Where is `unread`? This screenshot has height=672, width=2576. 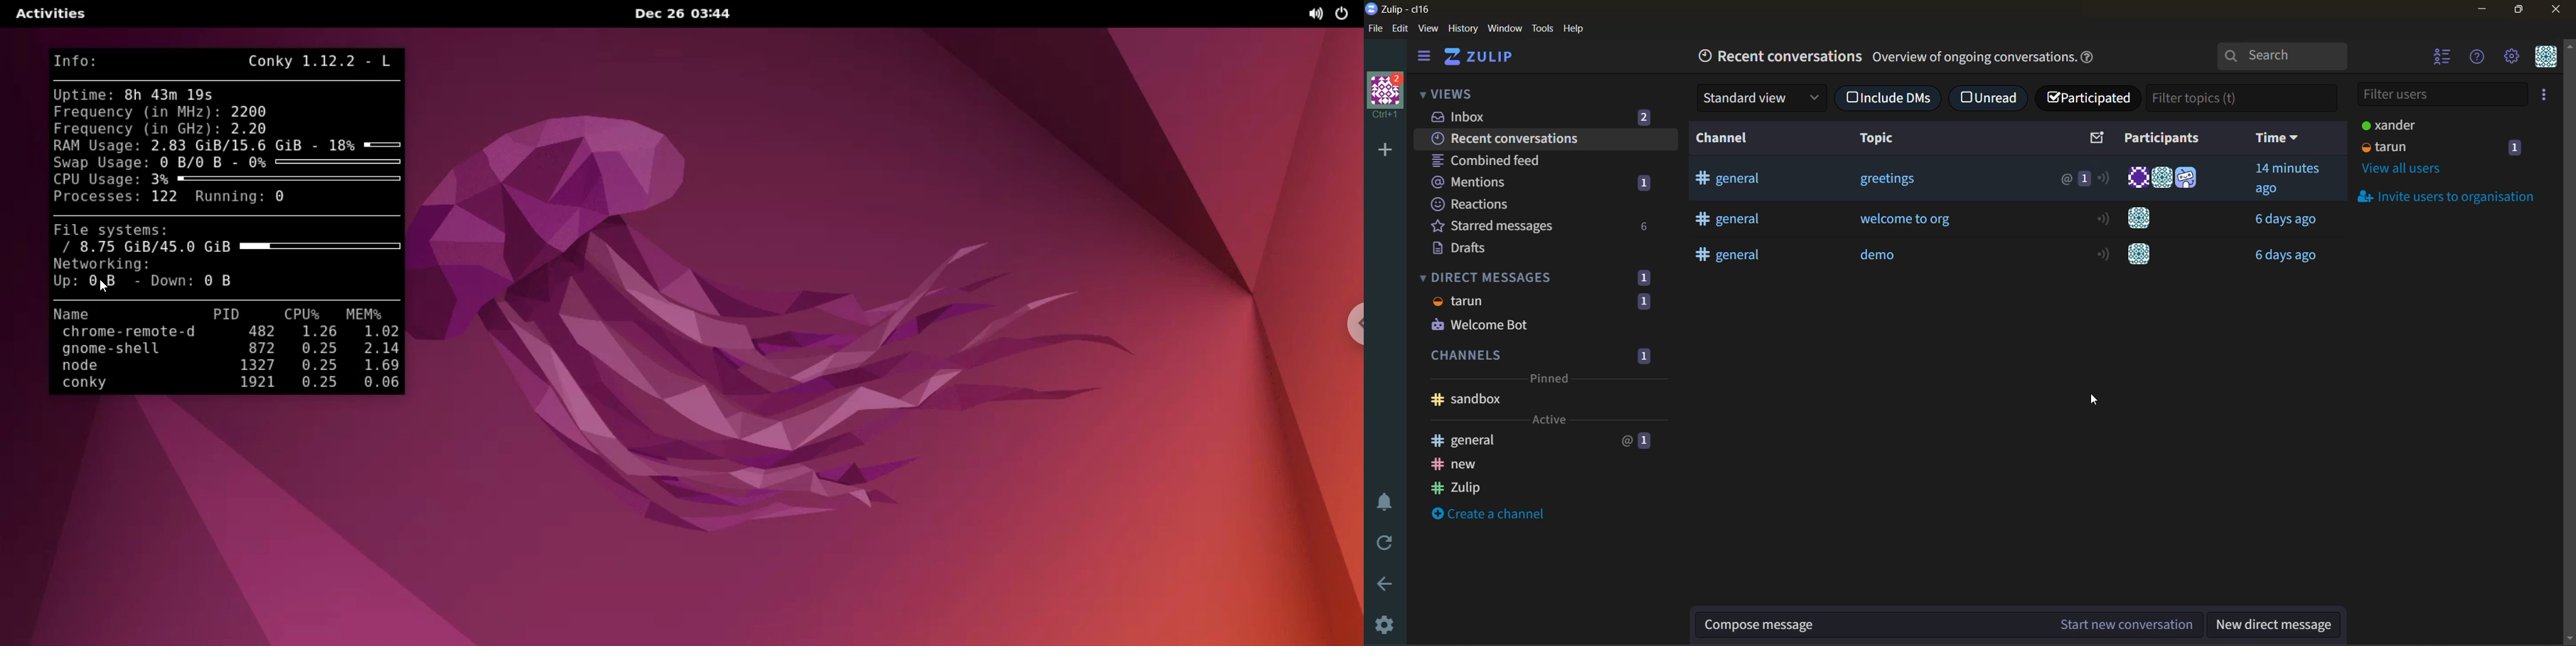 unread is located at coordinates (1992, 99).